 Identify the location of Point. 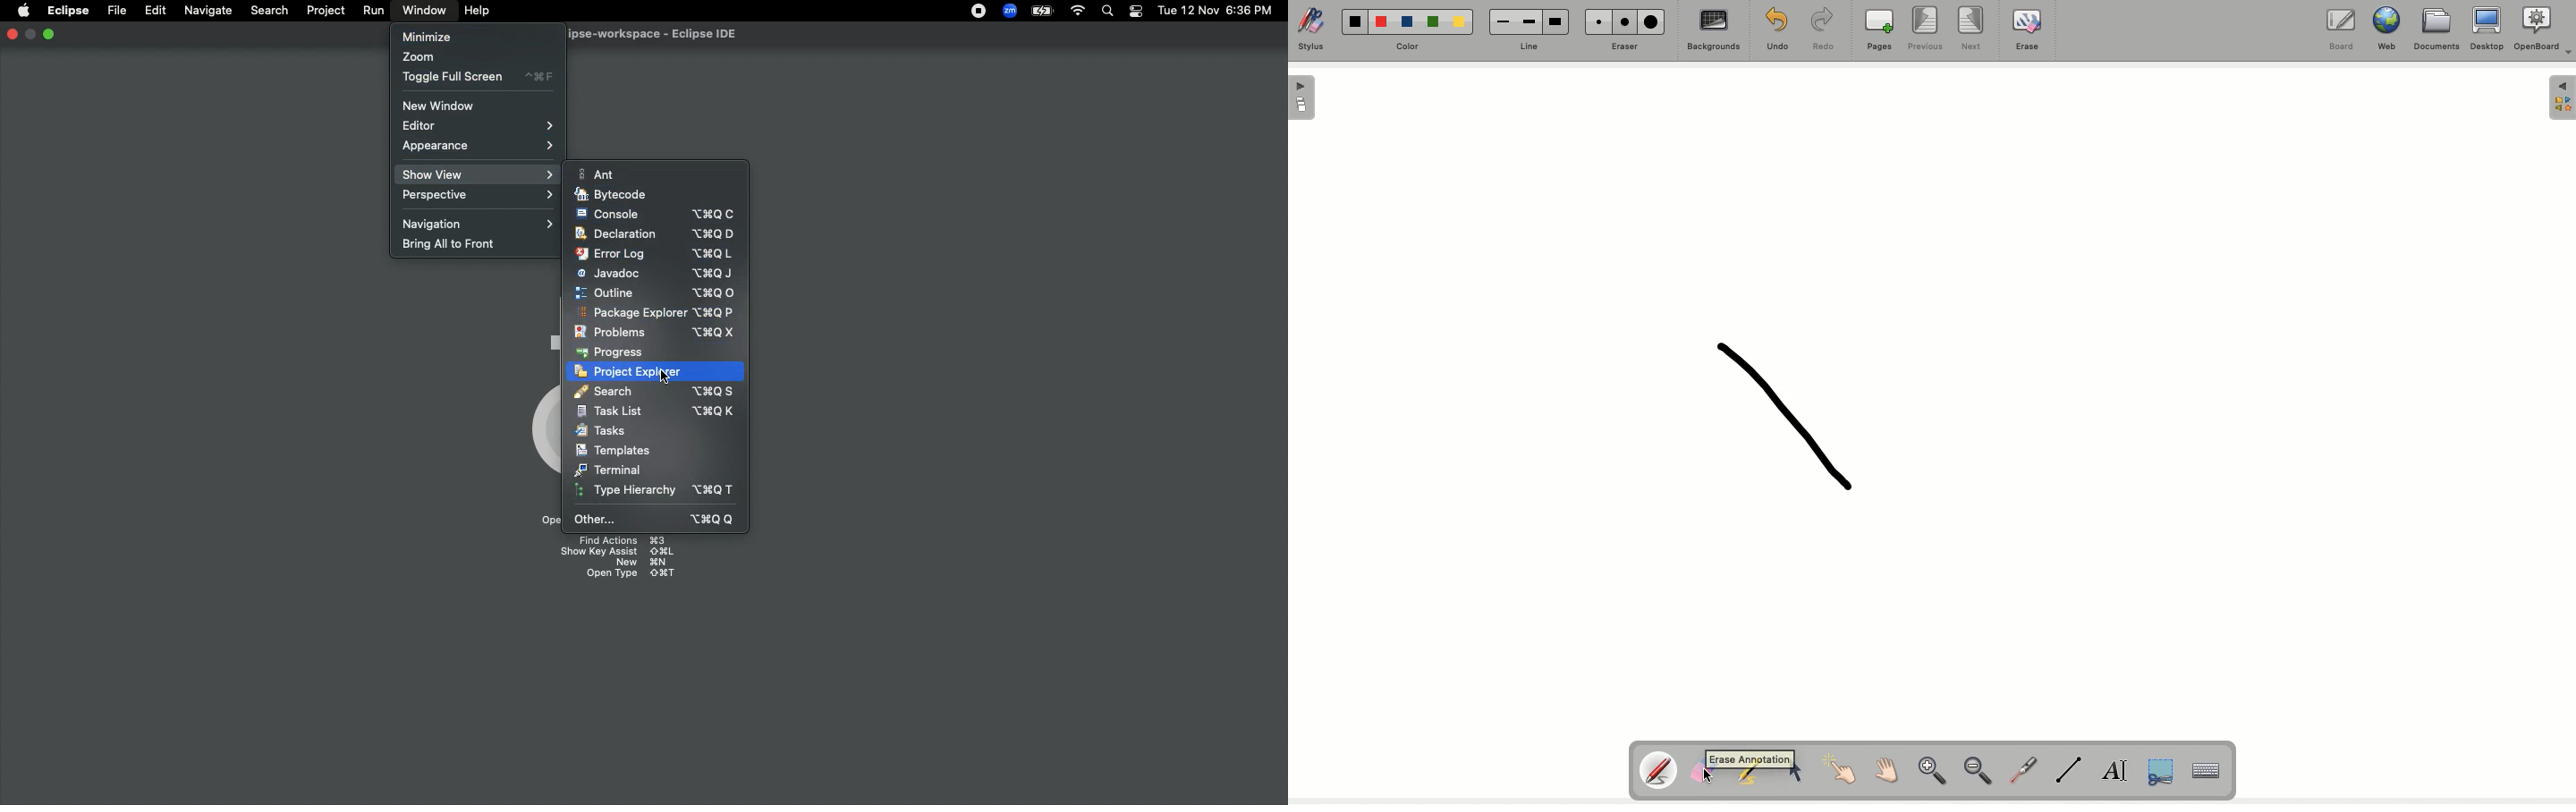
(1839, 767).